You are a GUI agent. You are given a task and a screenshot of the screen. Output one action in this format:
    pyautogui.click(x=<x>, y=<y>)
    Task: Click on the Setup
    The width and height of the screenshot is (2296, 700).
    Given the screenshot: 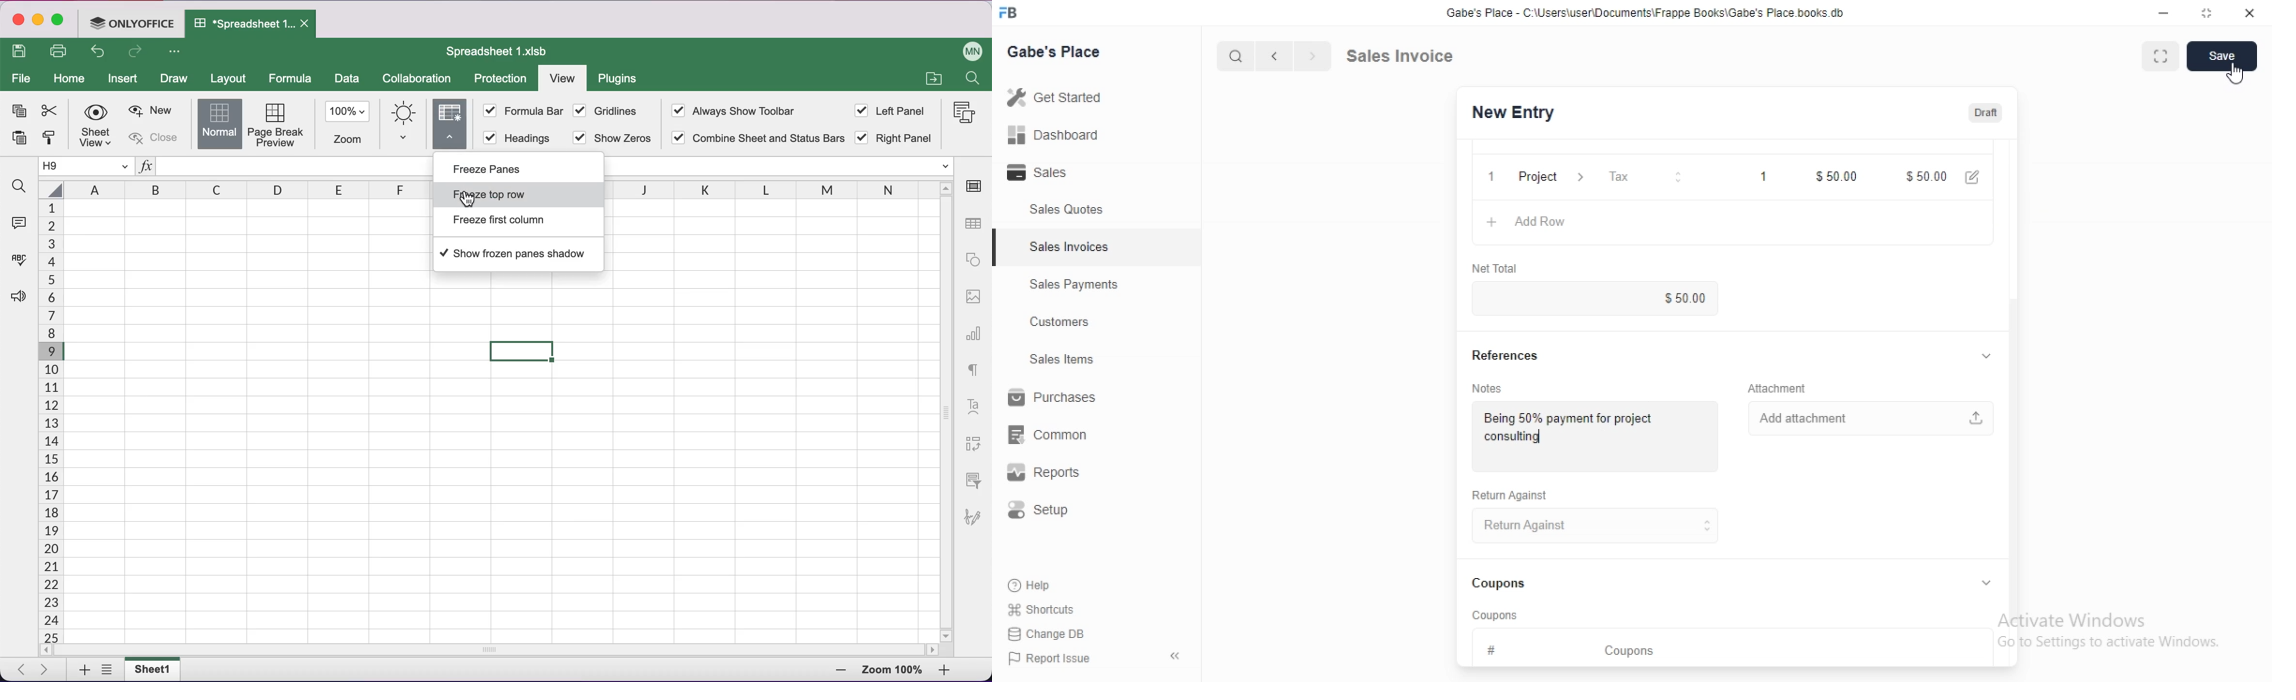 What is the action you would take?
    pyautogui.click(x=1049, y=513)
    